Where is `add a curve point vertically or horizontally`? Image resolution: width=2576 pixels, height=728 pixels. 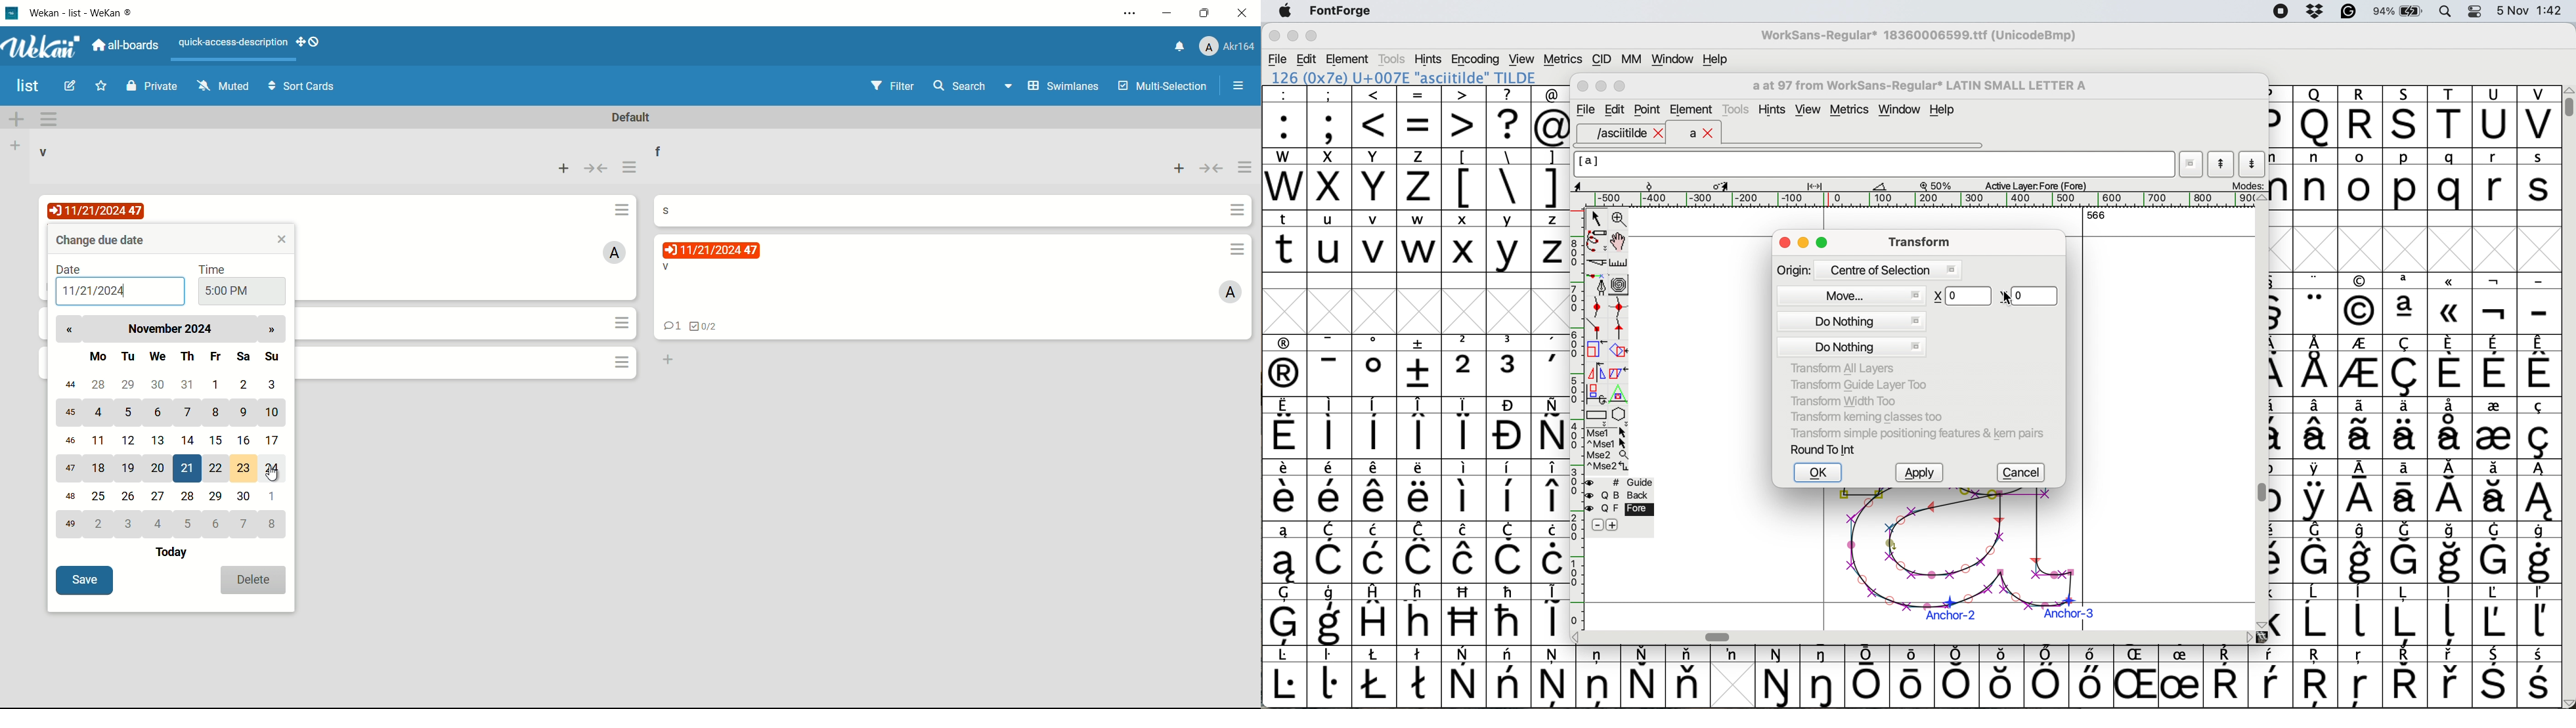 add a curve point vertically or horizontally is located at coordinates (1622, 307).